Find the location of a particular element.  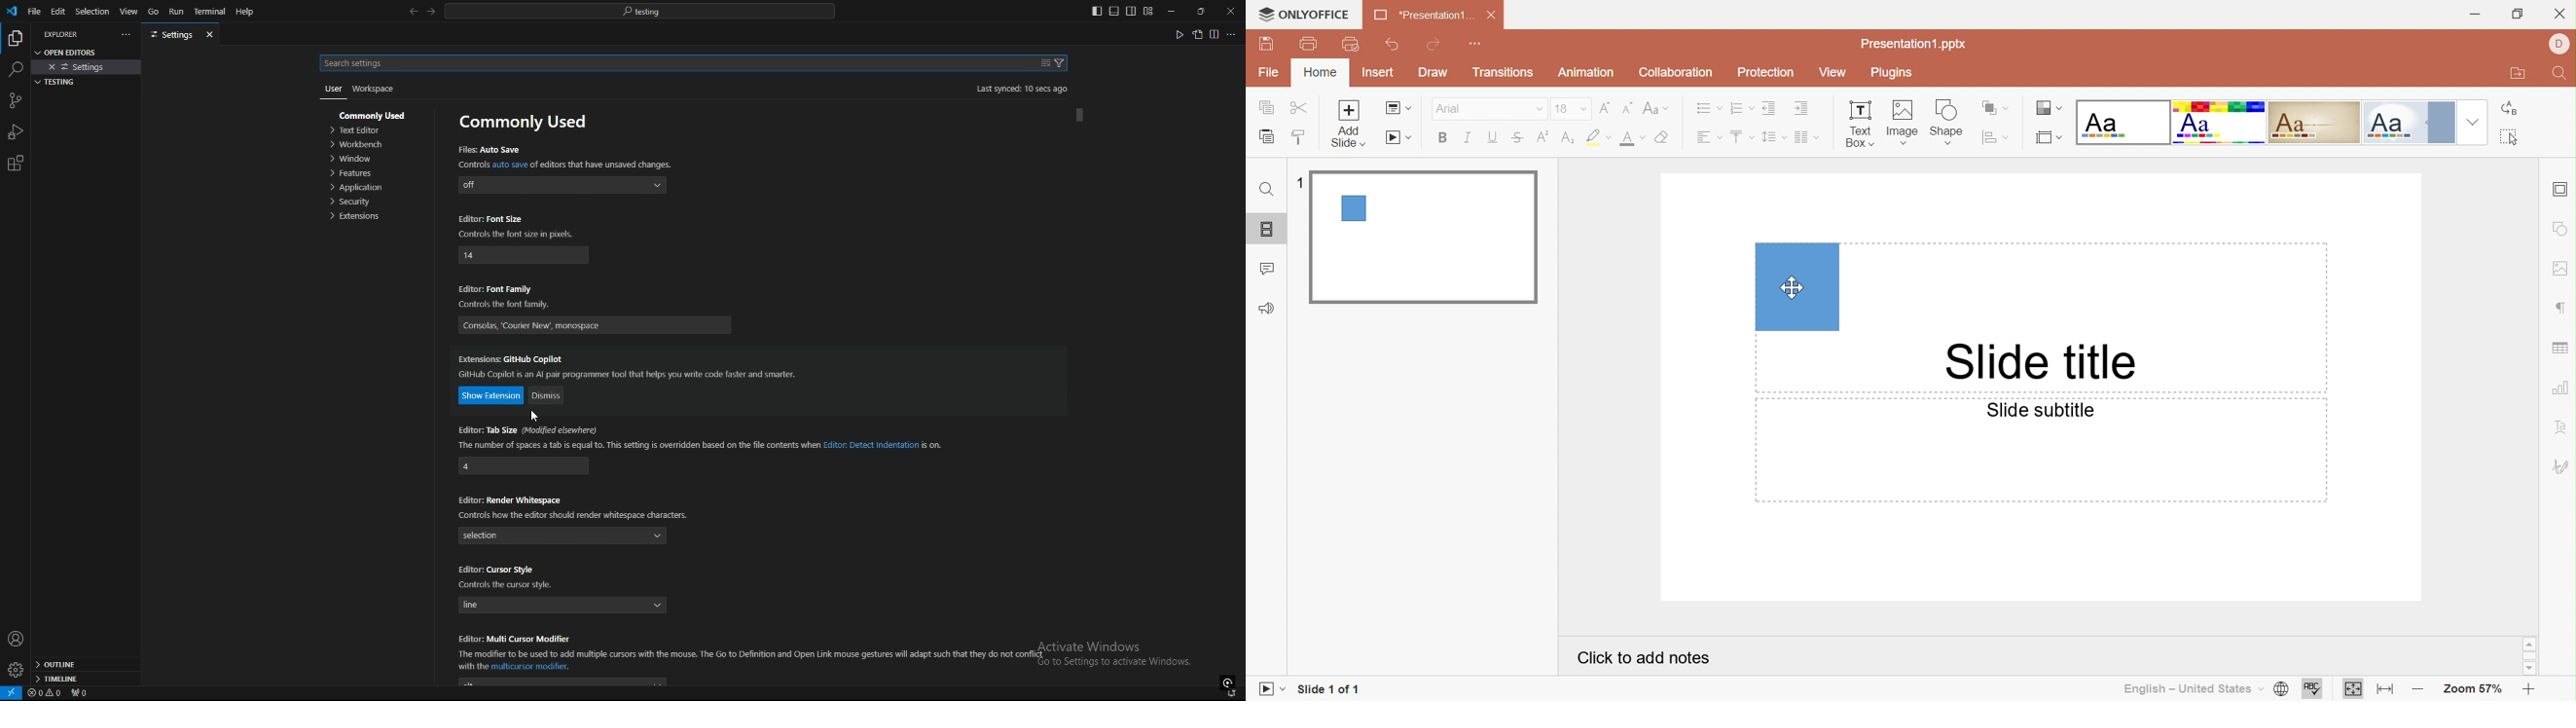

cursor style is located at coordinates (562, 605).